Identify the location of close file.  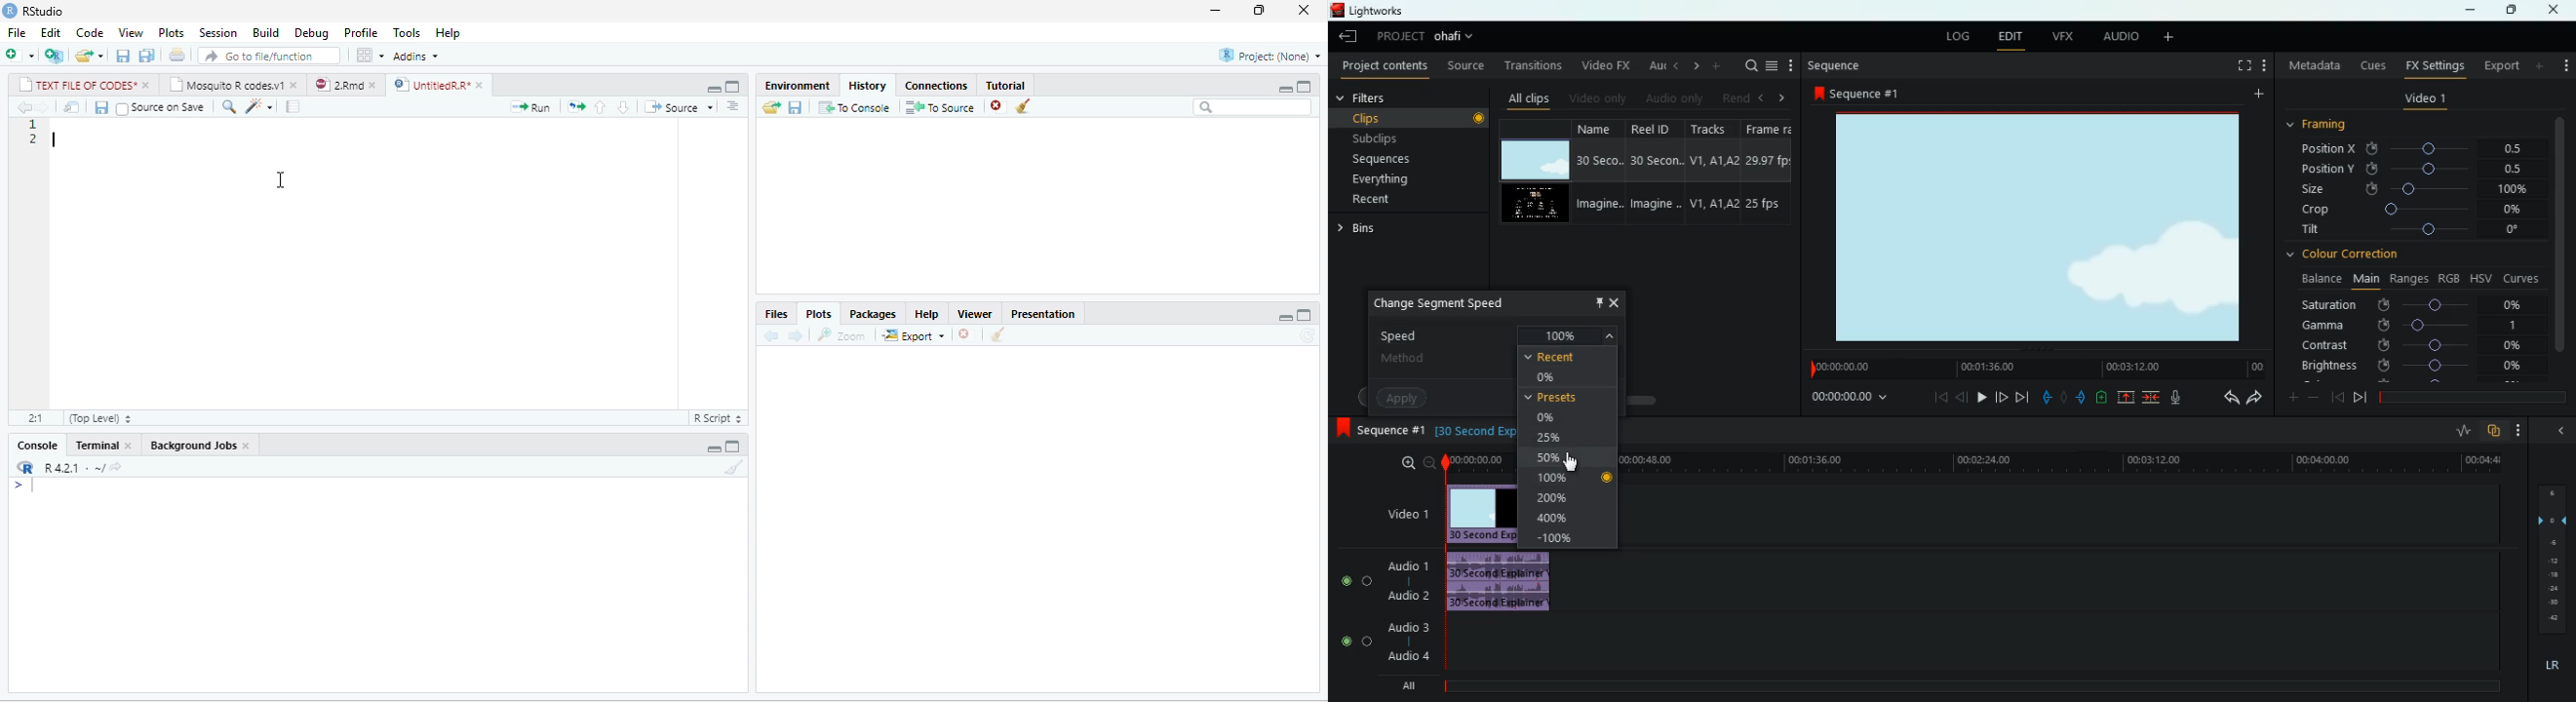
(1000, 107).